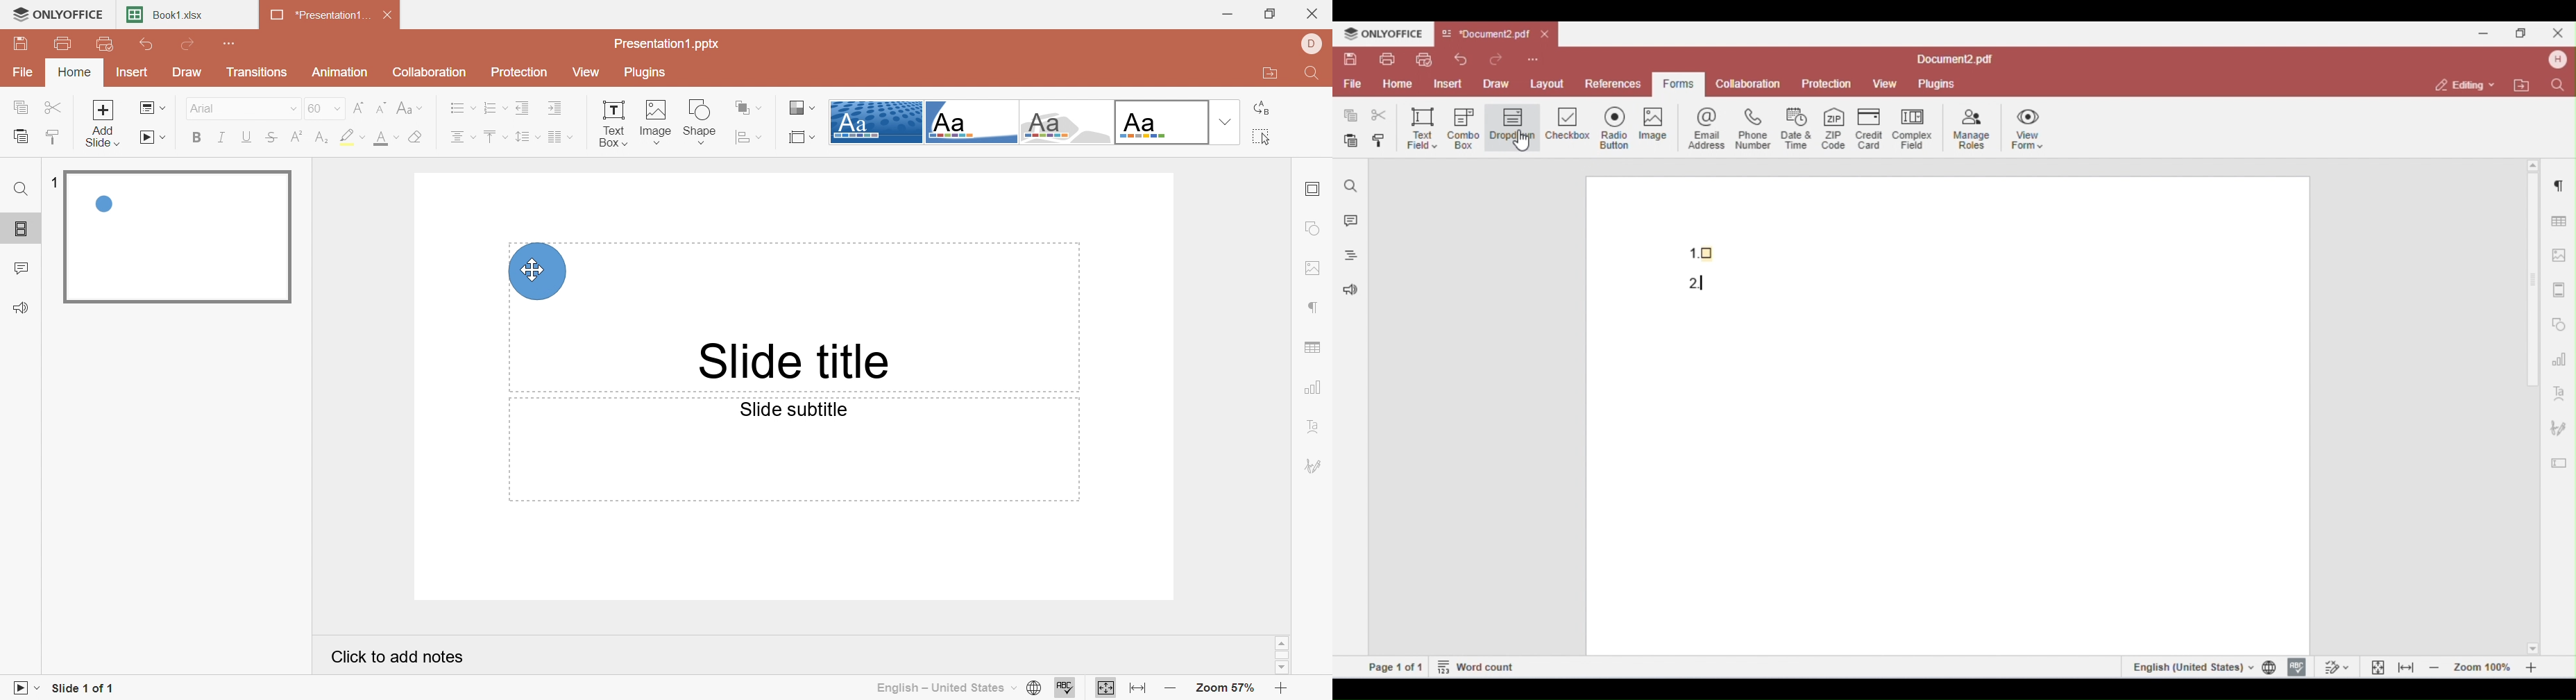 This screenshot has height=700, width=2576. I want to click on Cut, so click(53, 107).